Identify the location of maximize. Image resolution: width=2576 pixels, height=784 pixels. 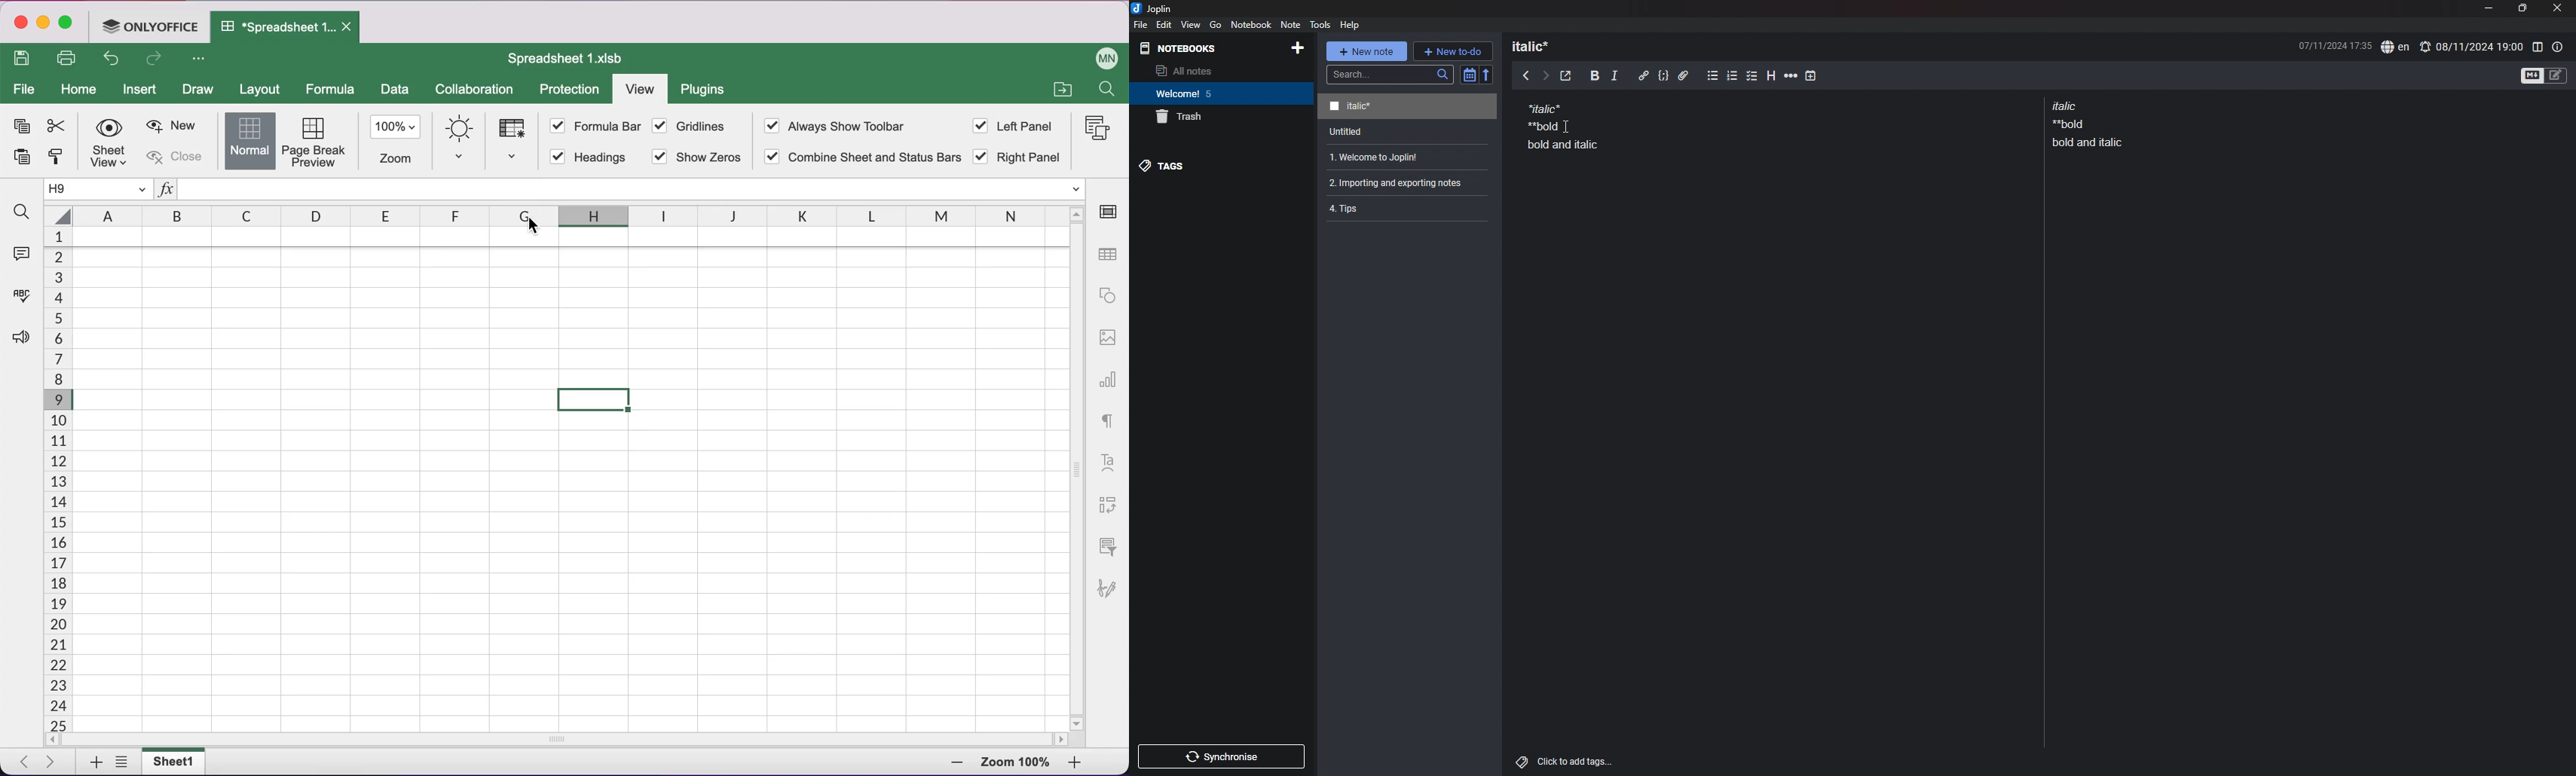
(68, 24).